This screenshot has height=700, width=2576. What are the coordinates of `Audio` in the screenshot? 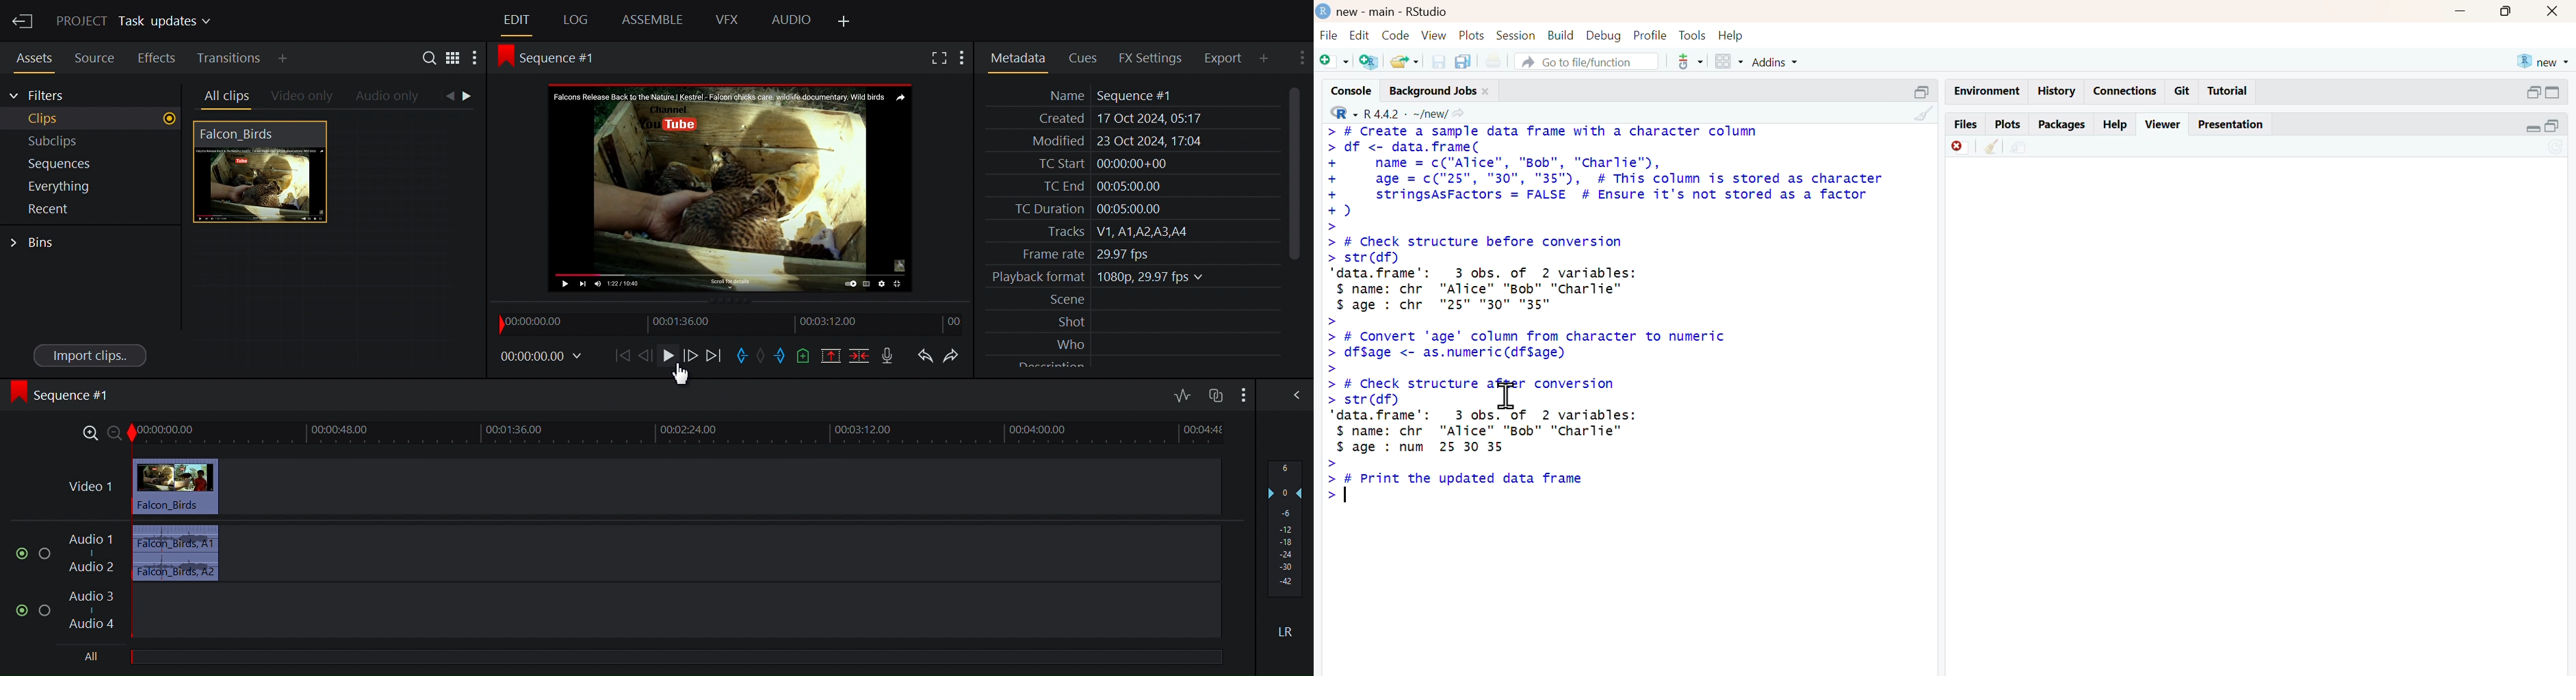 It's located at (792, 21).